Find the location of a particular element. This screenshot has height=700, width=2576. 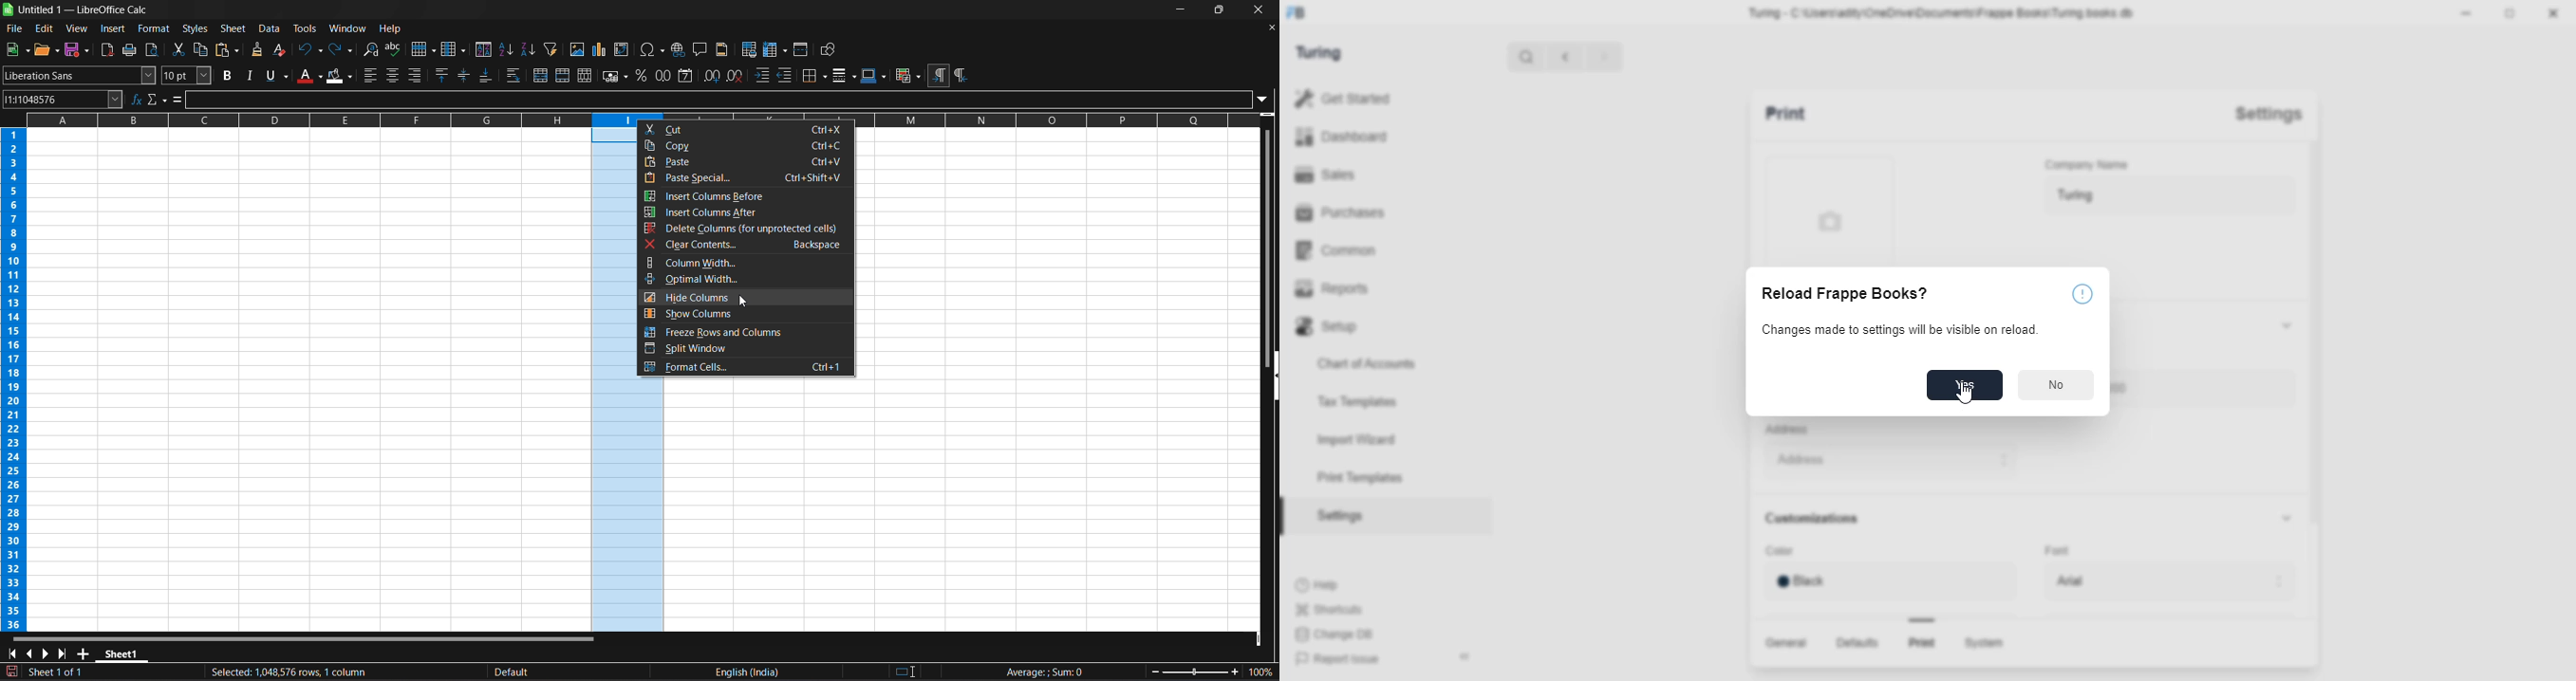

align top is located at coordinates (443, 75).